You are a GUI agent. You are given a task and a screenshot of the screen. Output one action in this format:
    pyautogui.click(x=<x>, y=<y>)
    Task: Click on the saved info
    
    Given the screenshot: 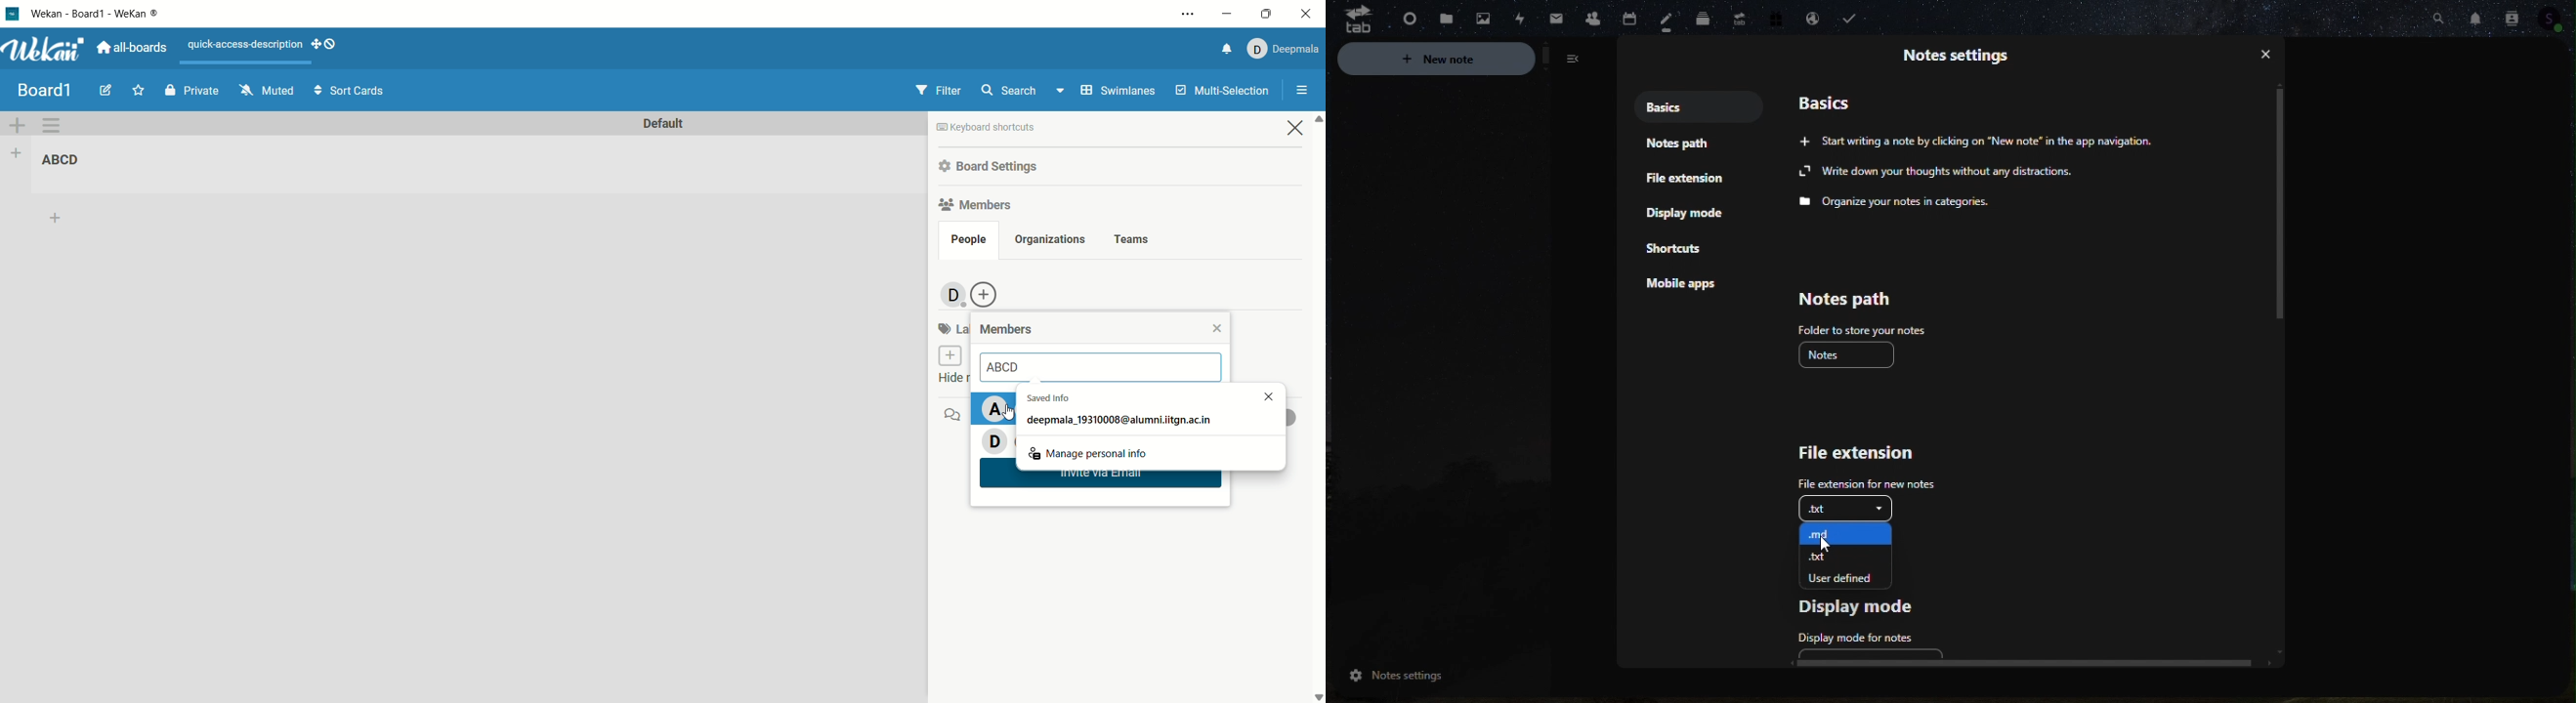 What is the action you would take?
    pyautogui.click(x=1121, y=412)
    